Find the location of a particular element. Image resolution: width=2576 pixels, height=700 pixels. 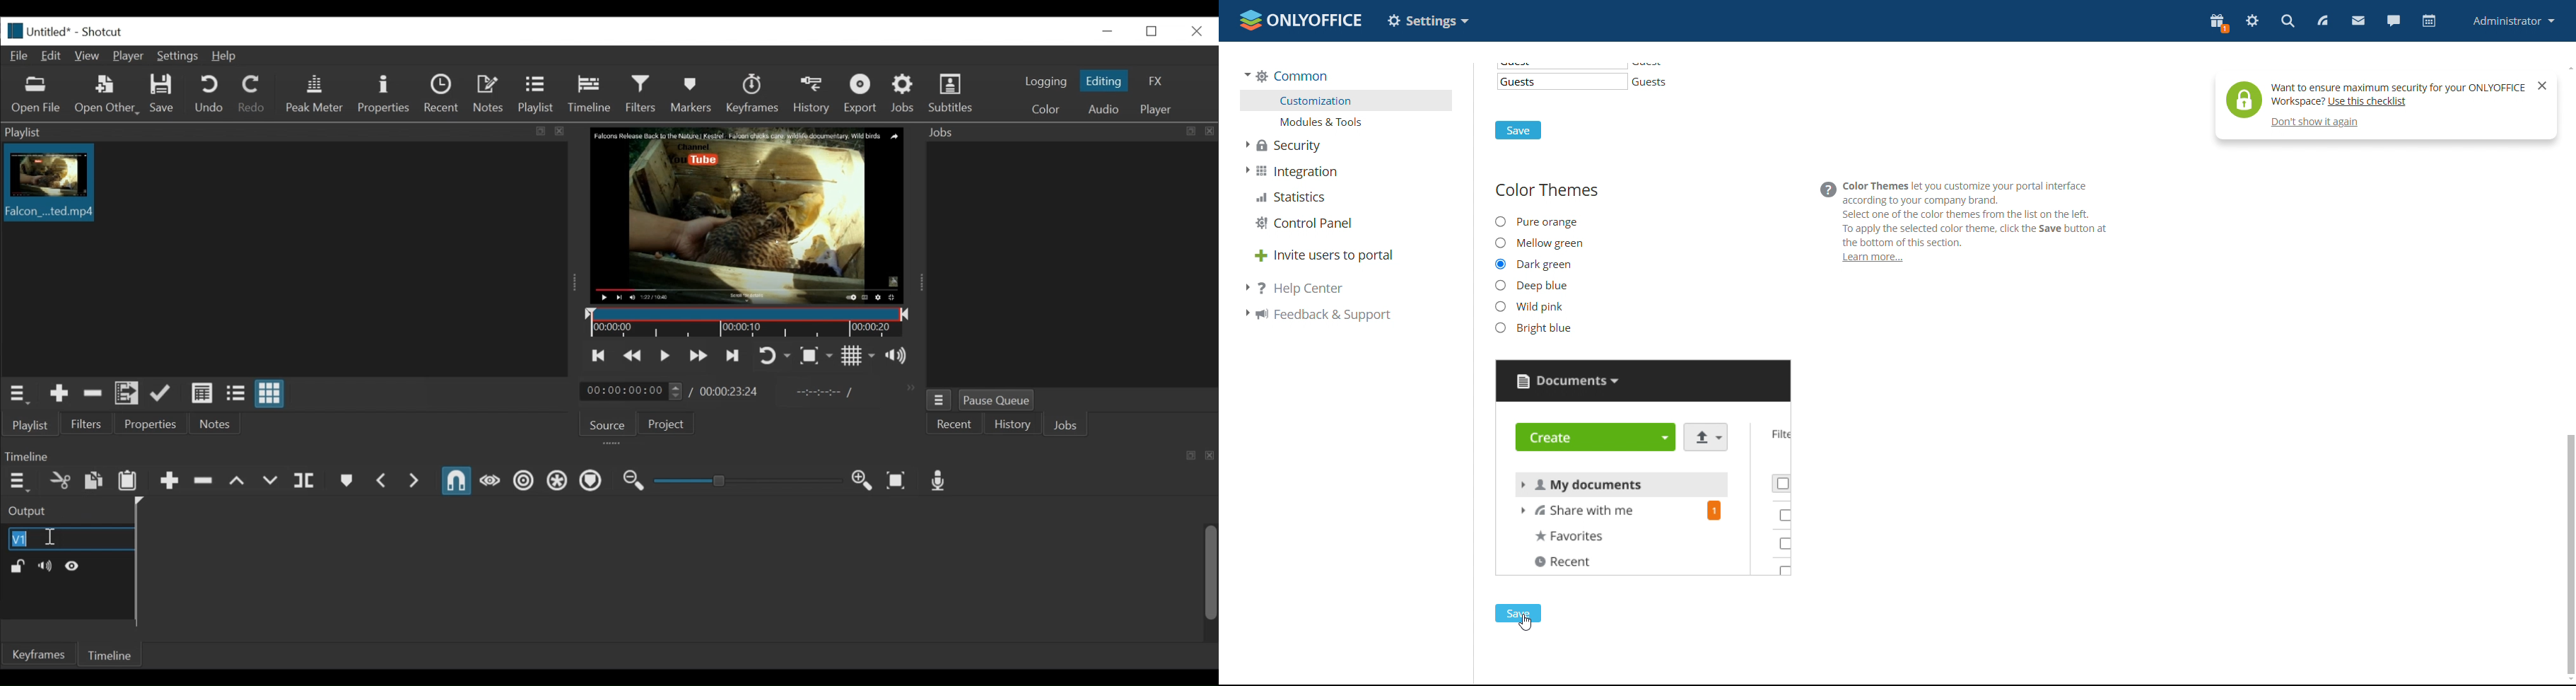

Toggle Zoom is located at coordinates (774, 355).